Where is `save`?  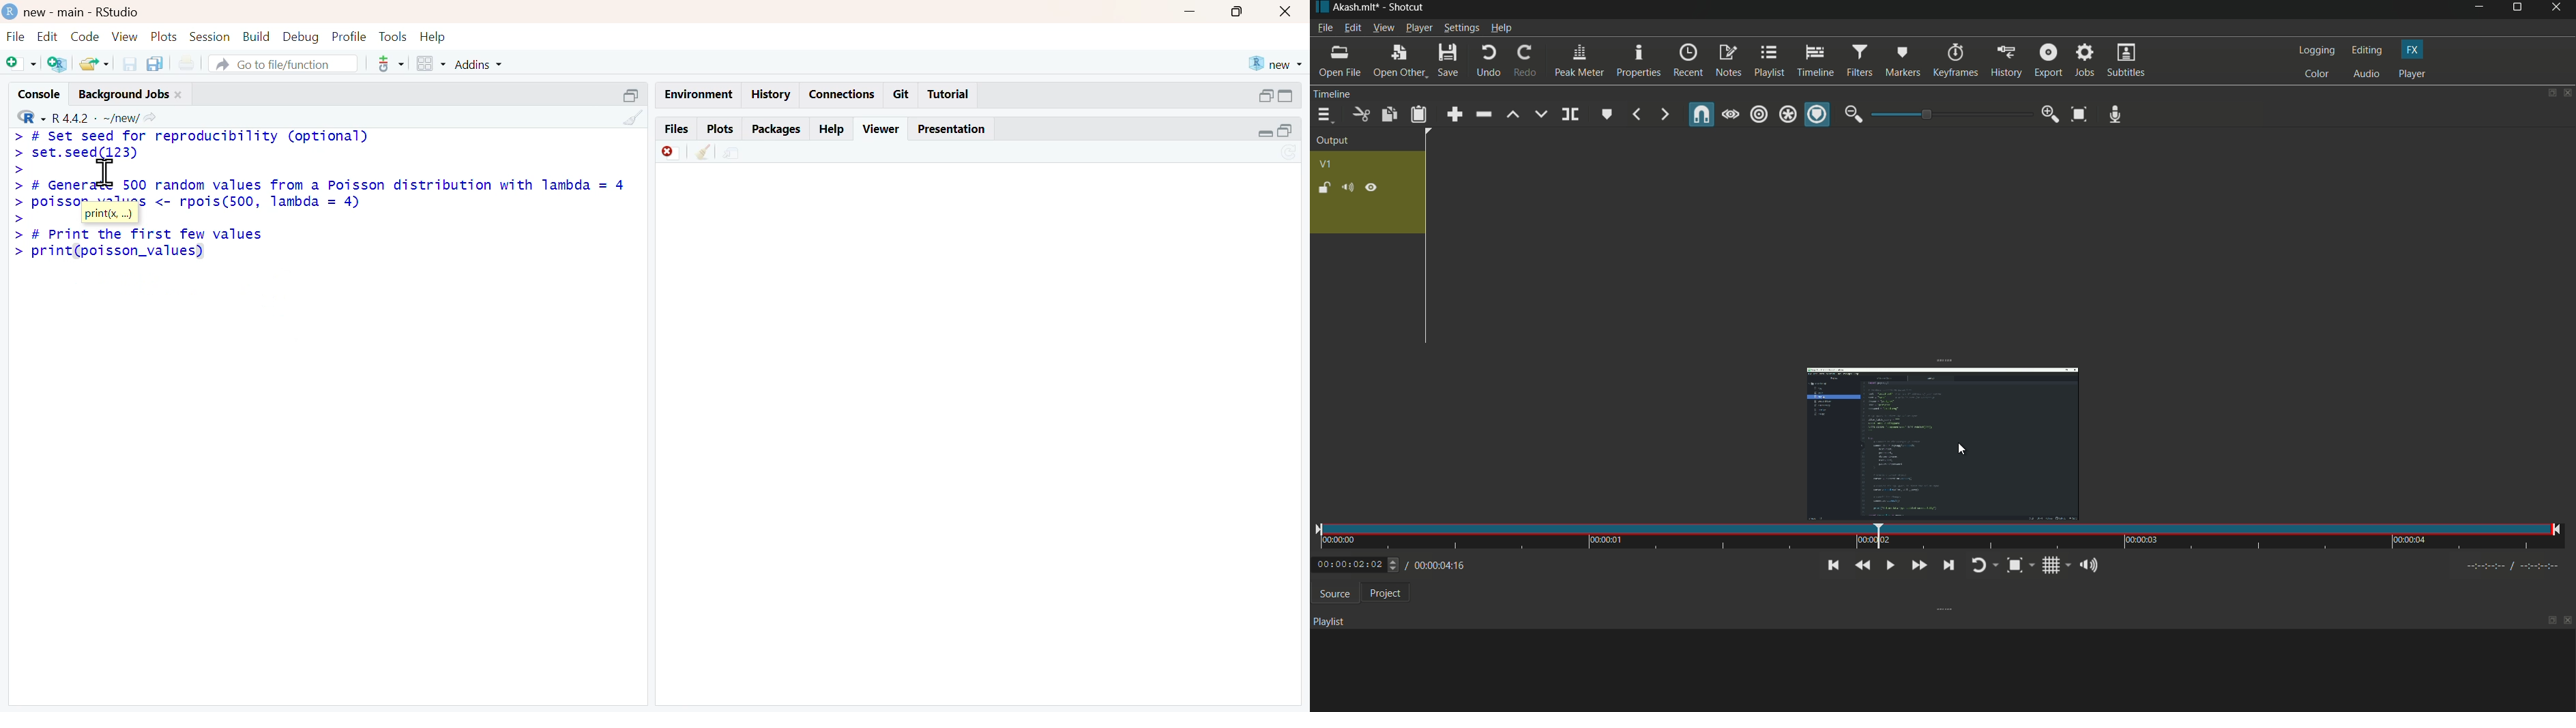 save is located at coordinates (130, 64).